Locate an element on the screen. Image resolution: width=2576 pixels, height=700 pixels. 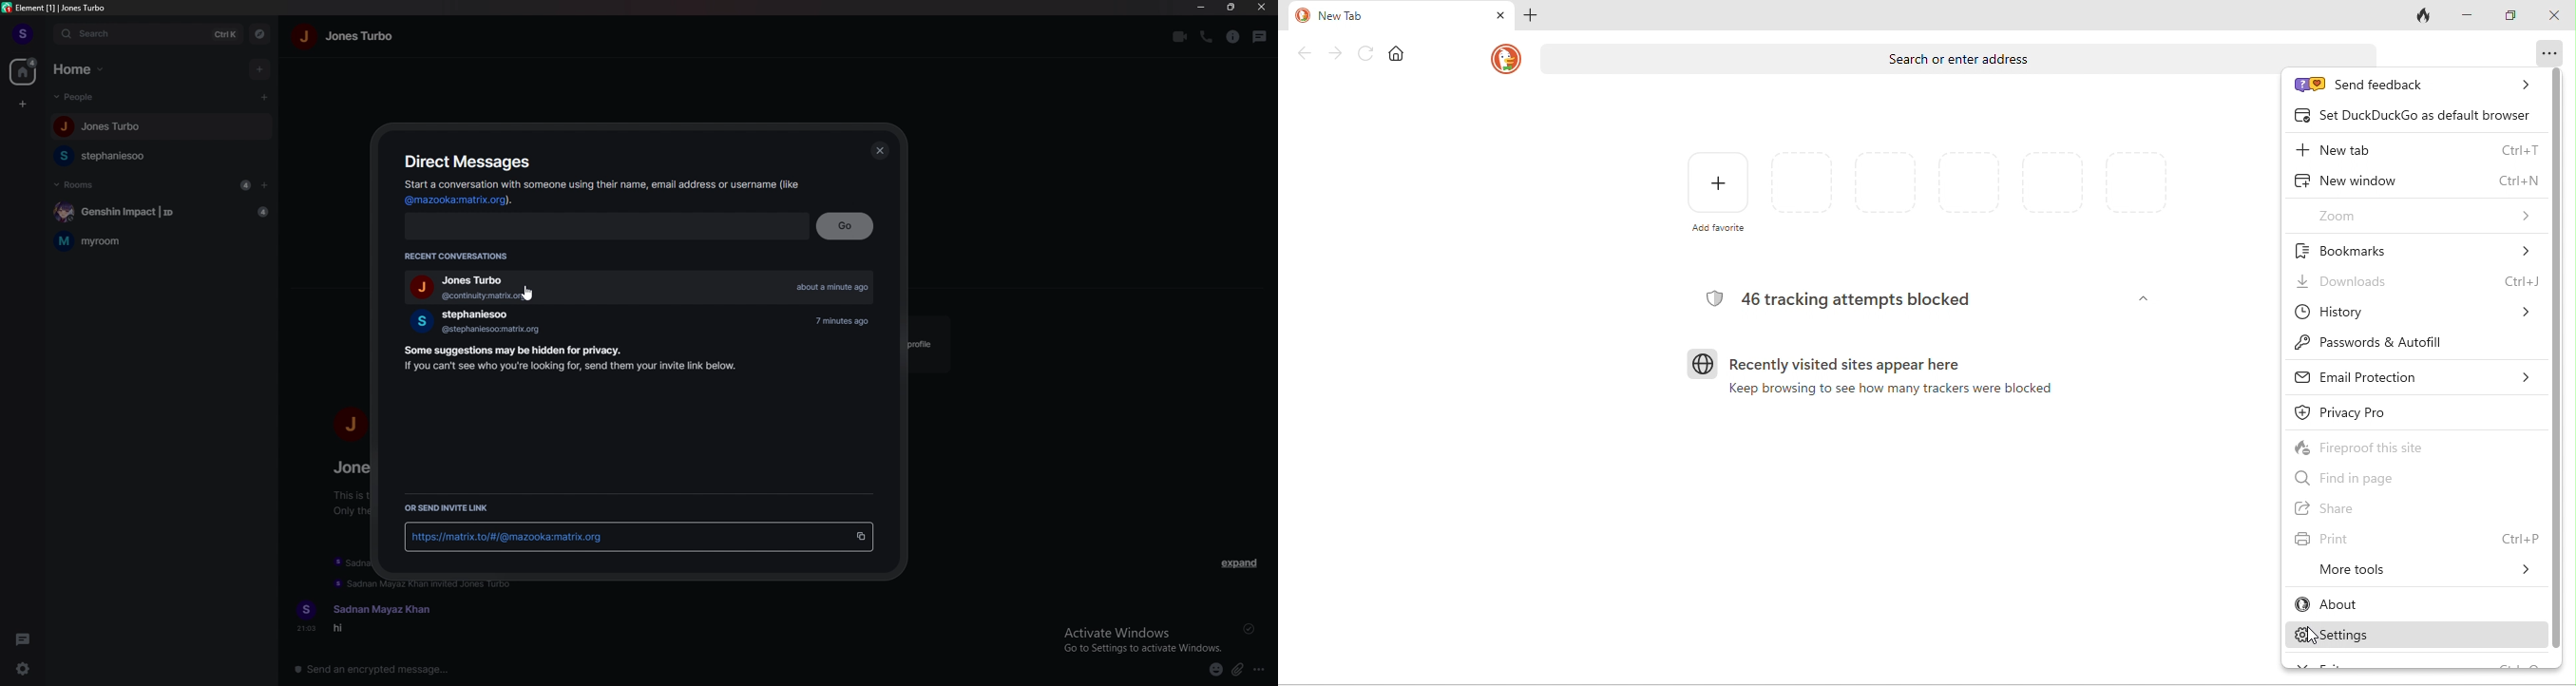
call is located at coordinates (1207, 37).